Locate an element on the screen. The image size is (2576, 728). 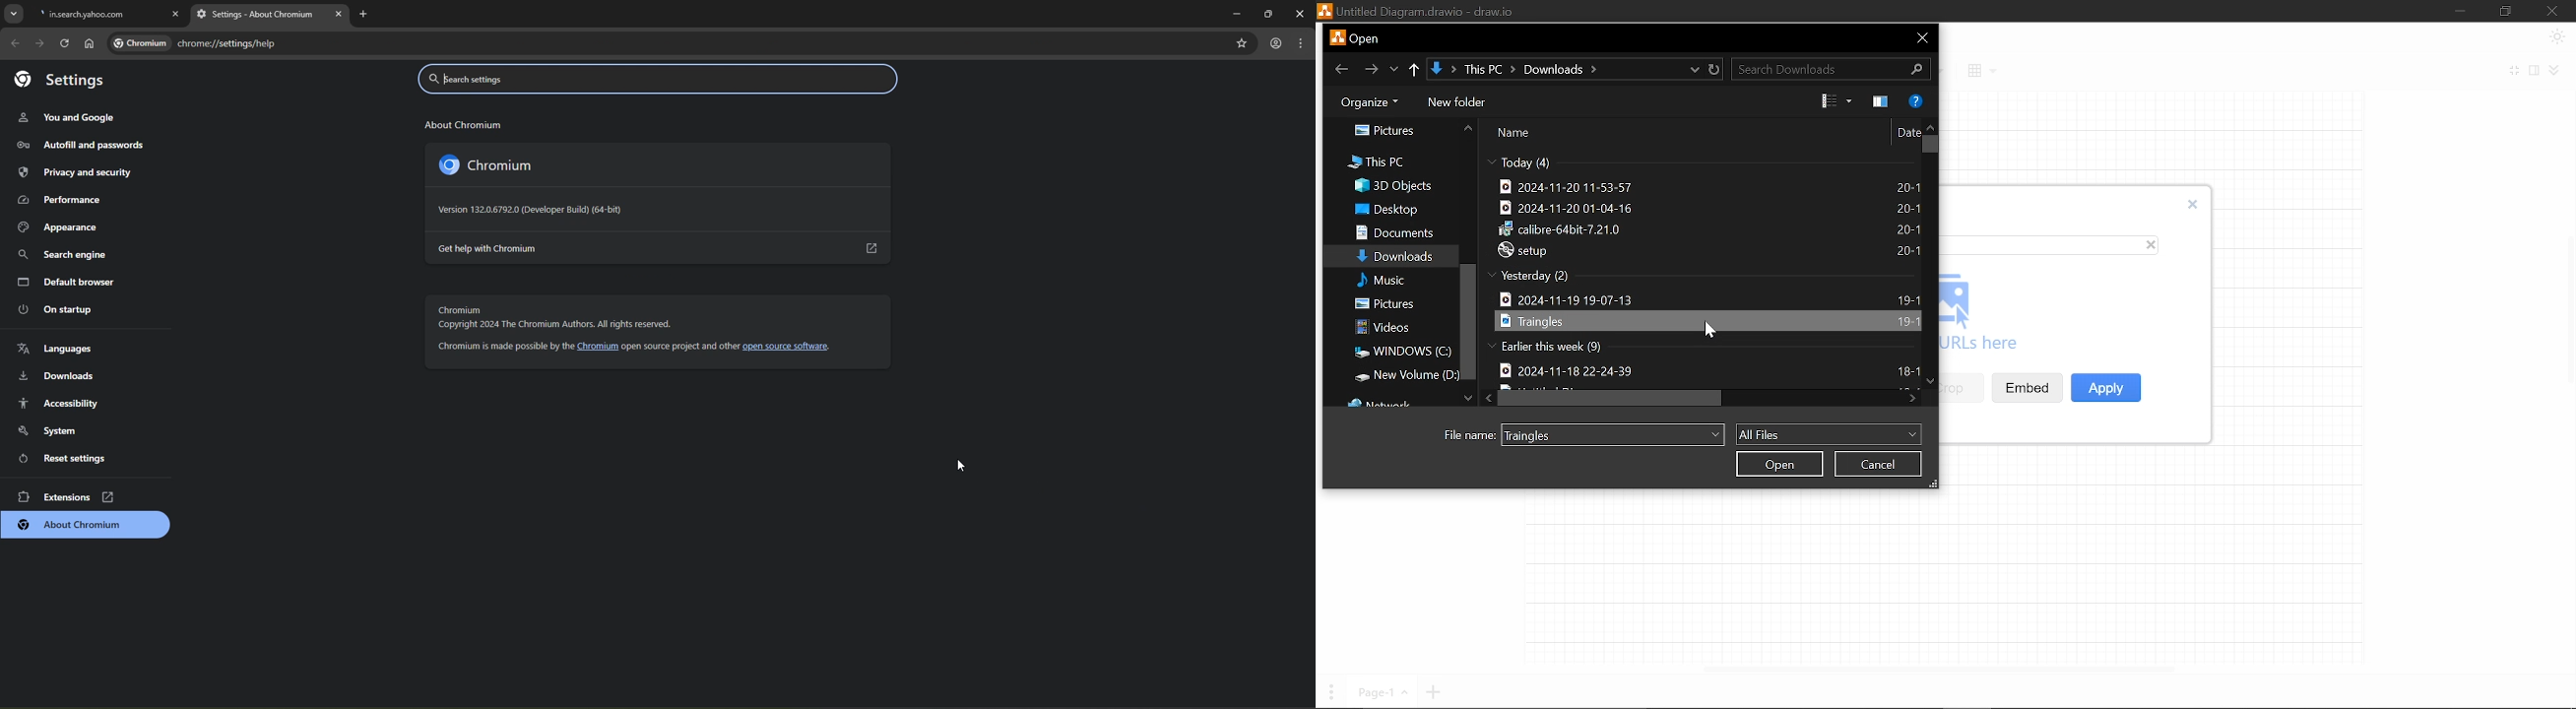
Open is located at coordinates (1778, 464).